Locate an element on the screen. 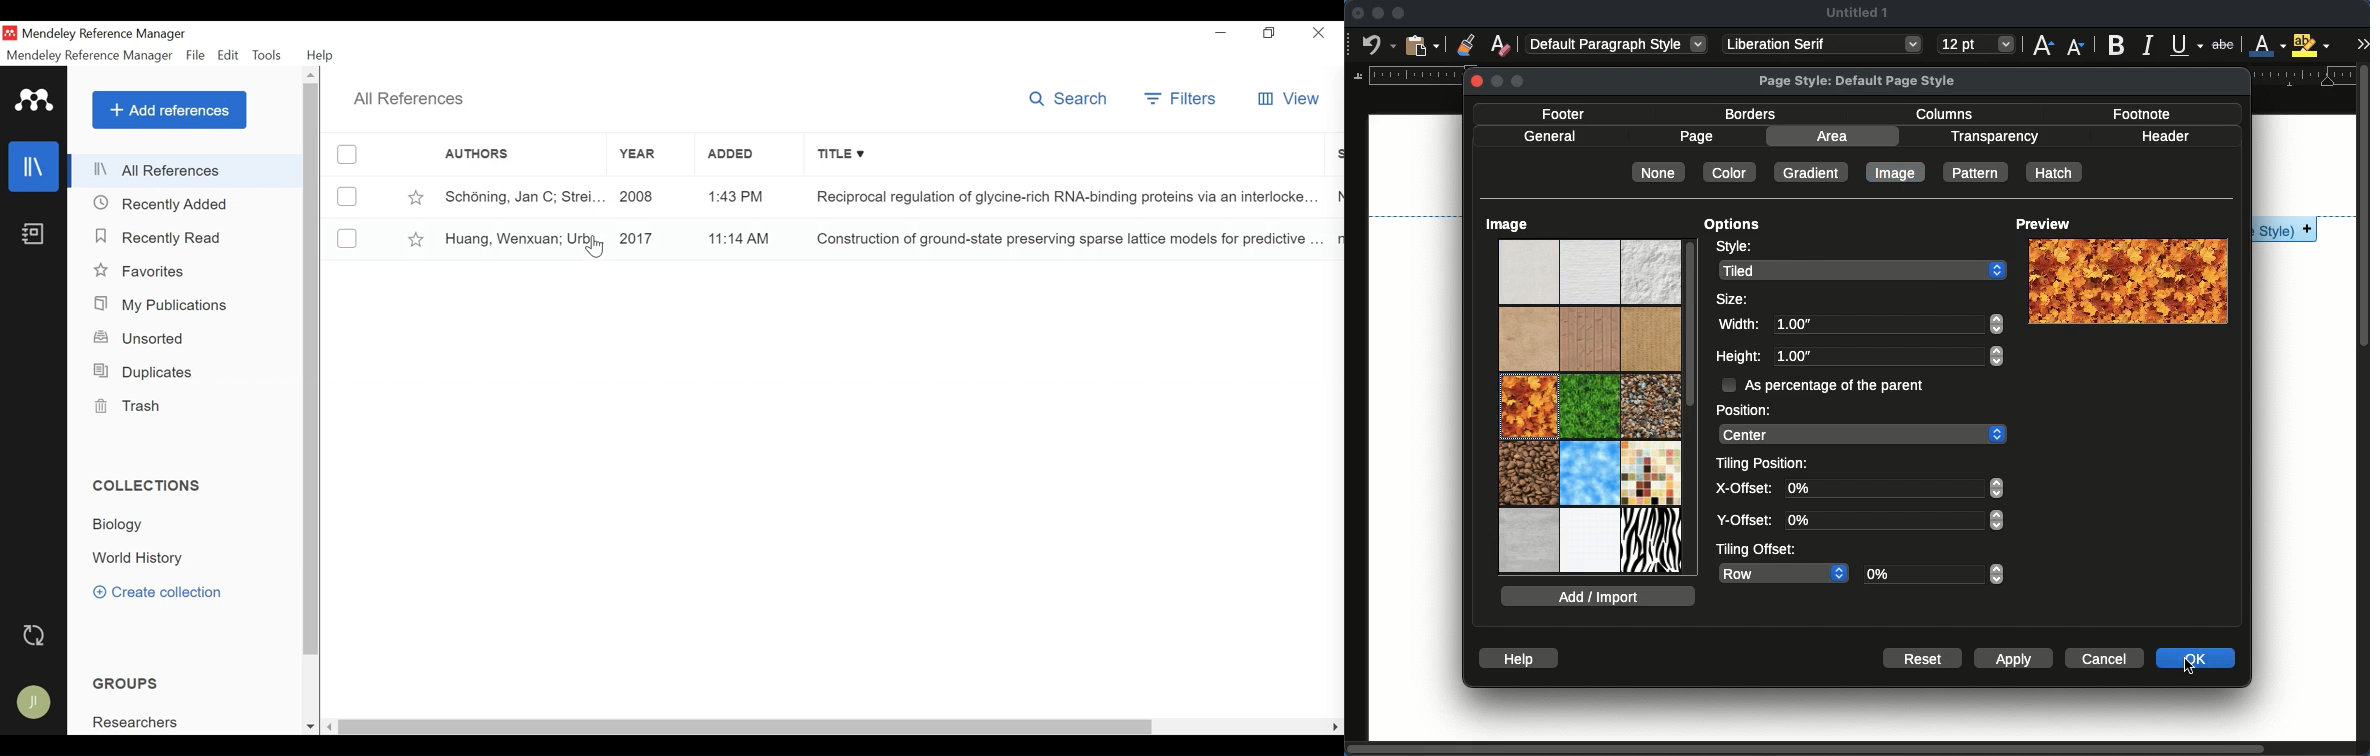 The width and height of the screenshot is (2380, 756). help is located at coordinates (1518, 658).